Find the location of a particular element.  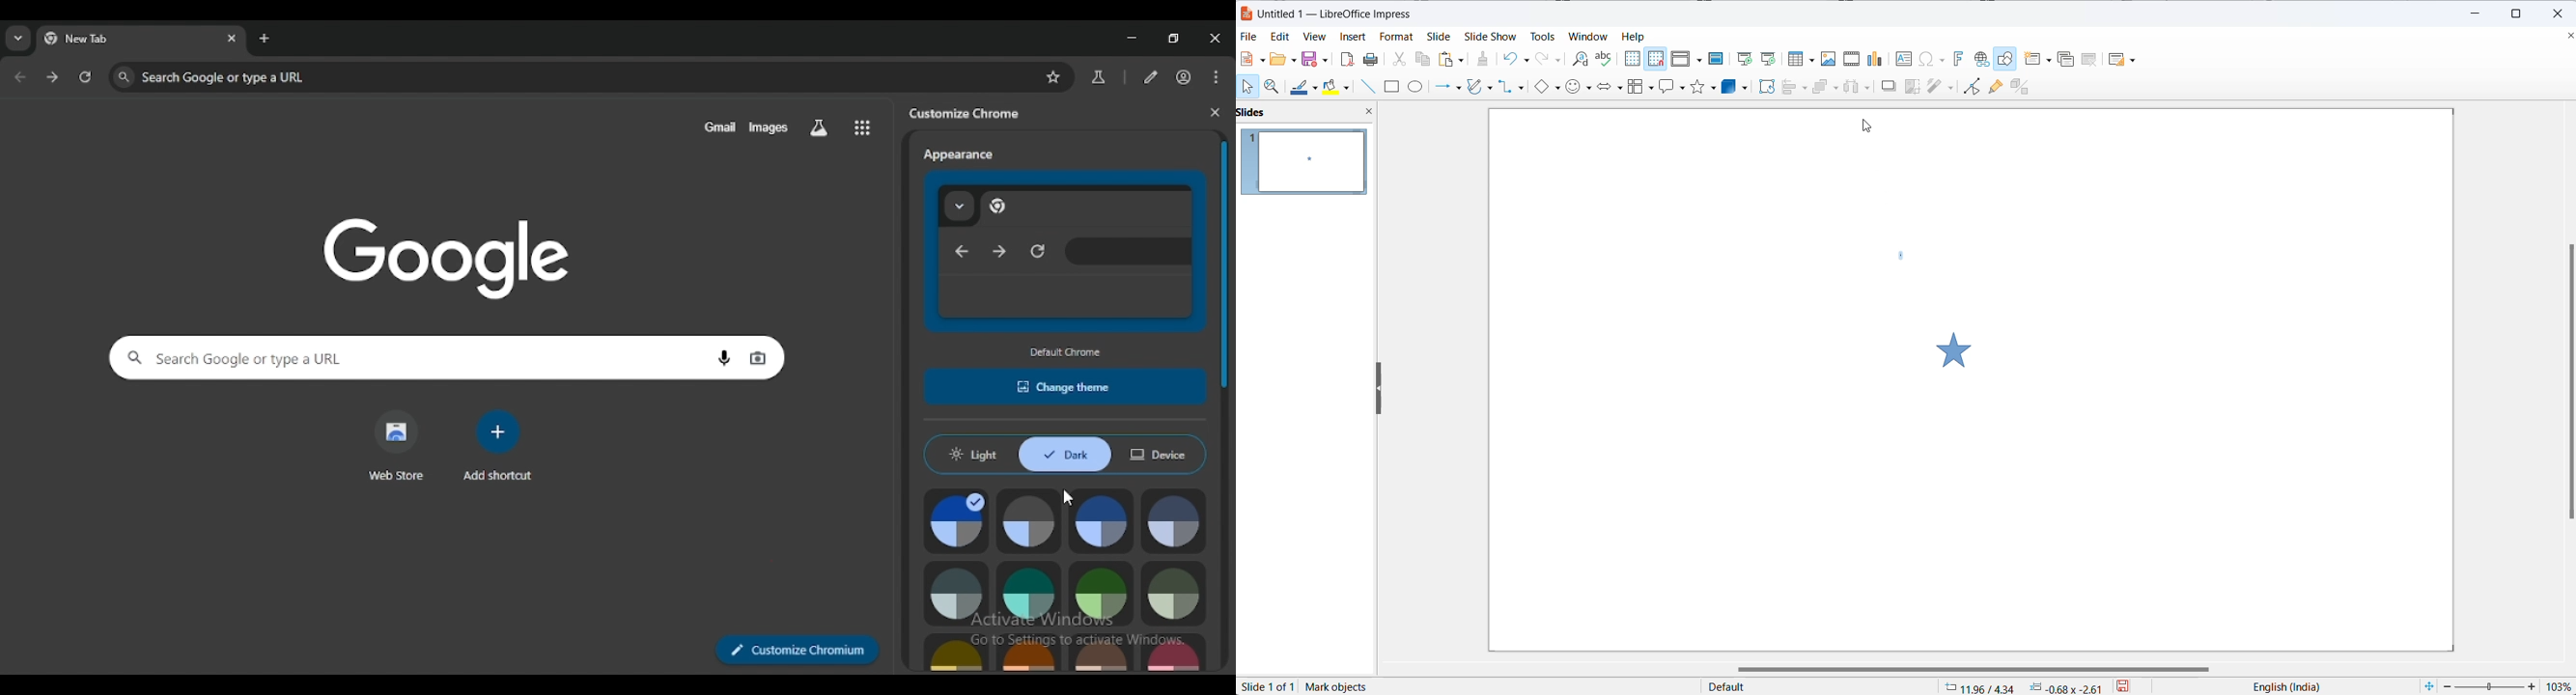

 is located at coordinates (1860, 87).